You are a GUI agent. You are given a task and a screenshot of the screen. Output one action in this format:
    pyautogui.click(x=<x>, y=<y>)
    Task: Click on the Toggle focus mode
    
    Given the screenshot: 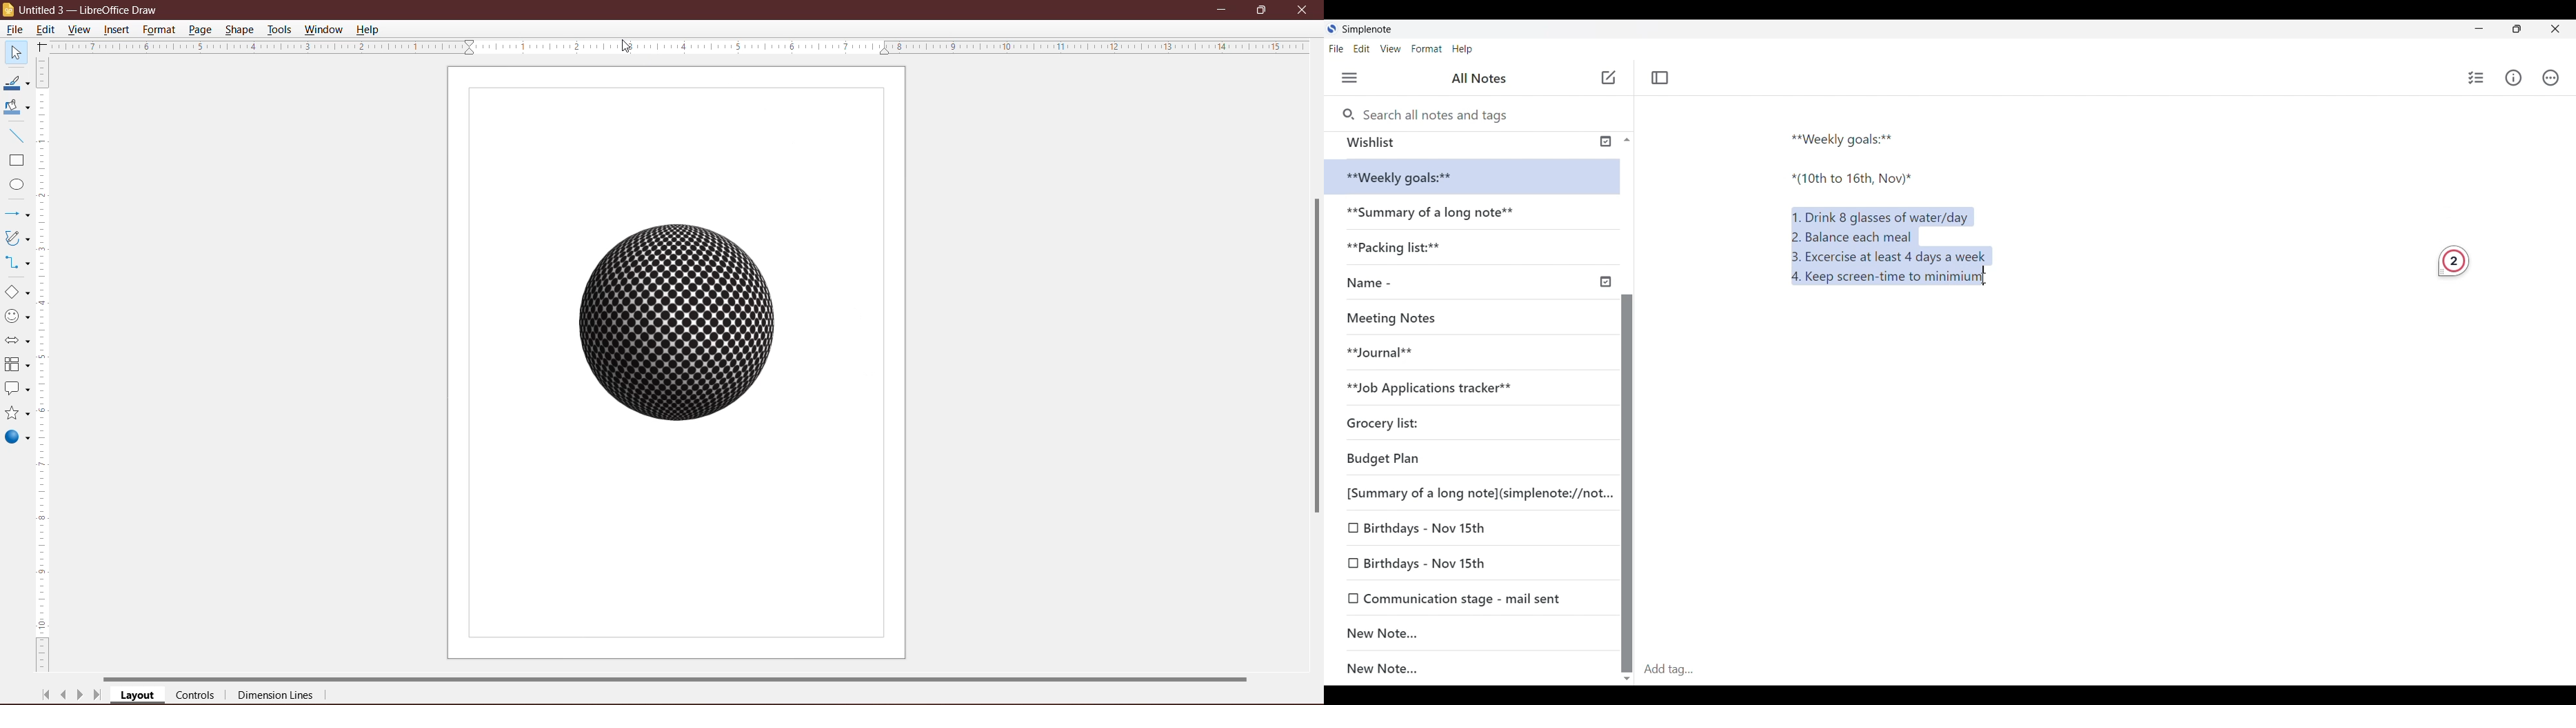 What is the action you would take?
    pyautogui.click(x=1662, y=77)
    